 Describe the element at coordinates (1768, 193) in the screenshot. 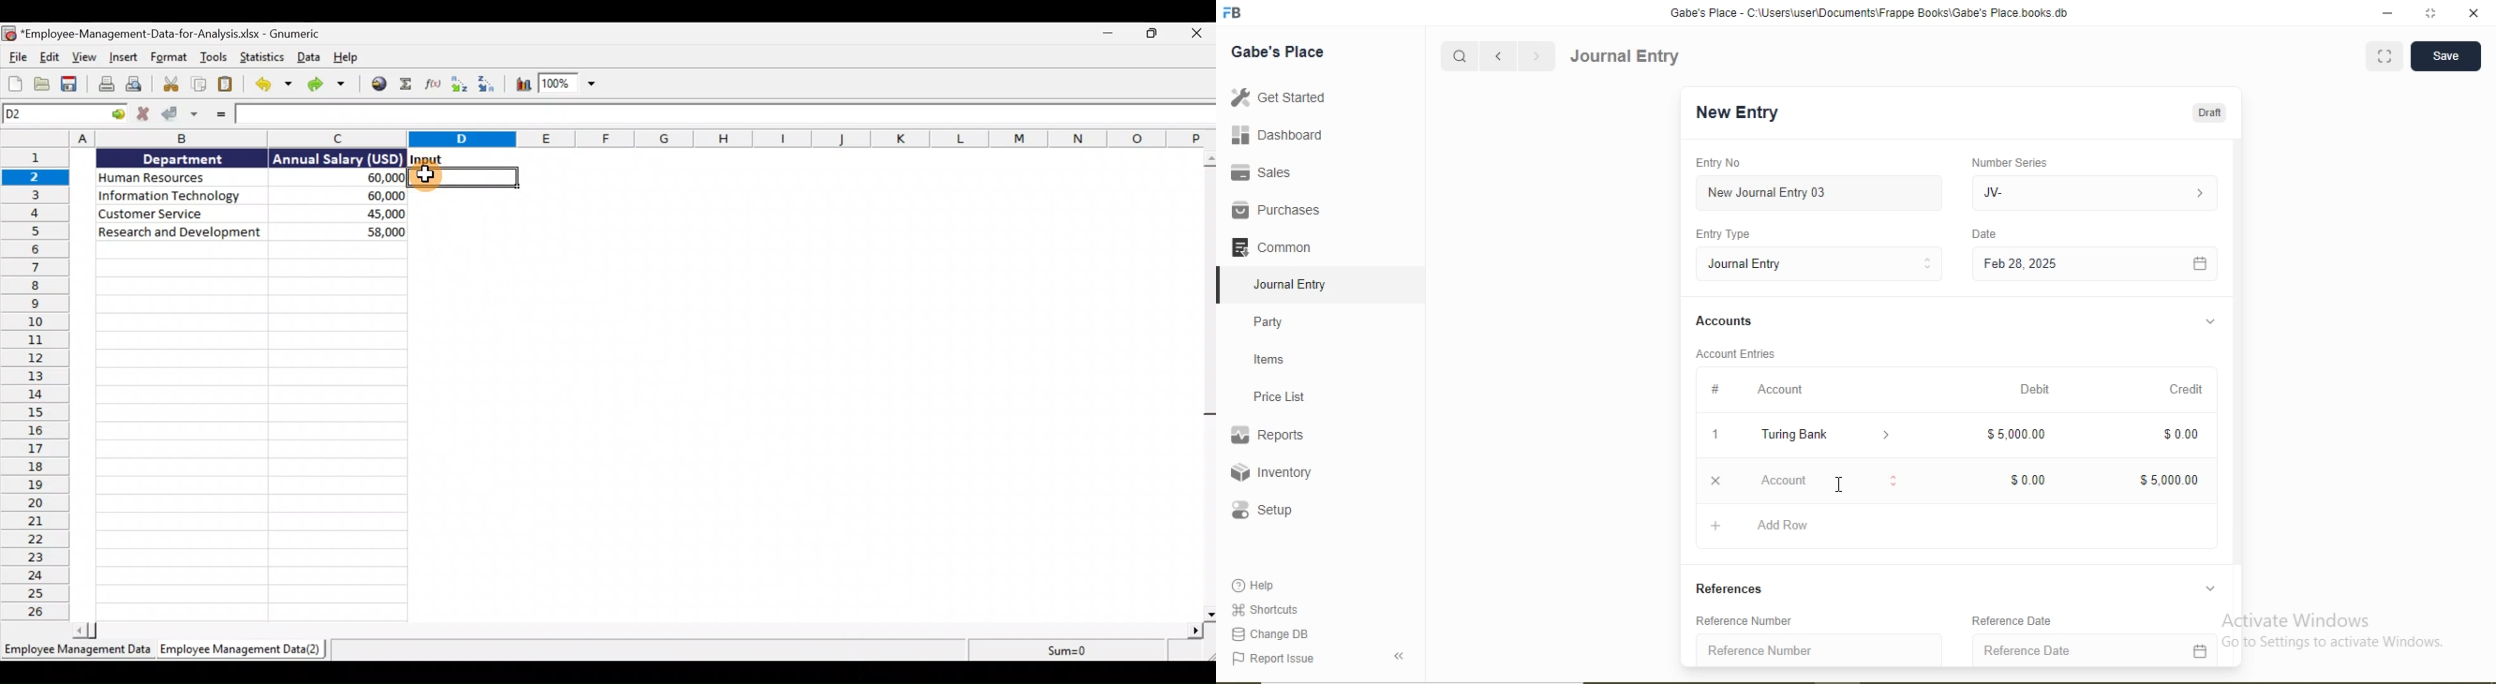

I see `New Journal Entry 03` at that location.